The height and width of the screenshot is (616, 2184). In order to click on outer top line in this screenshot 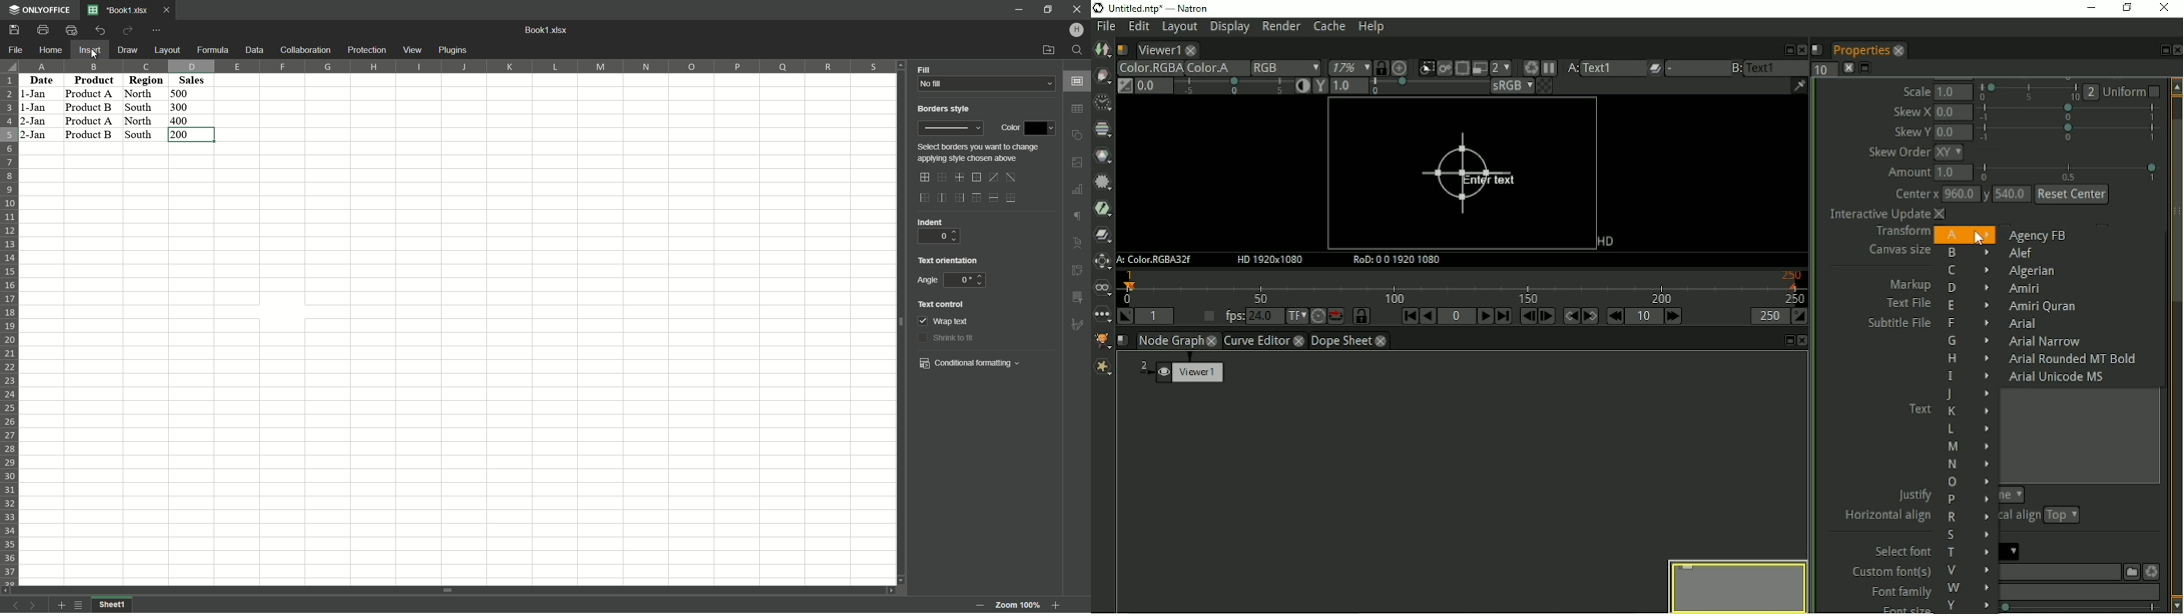, I will do `click(976, 198)`.